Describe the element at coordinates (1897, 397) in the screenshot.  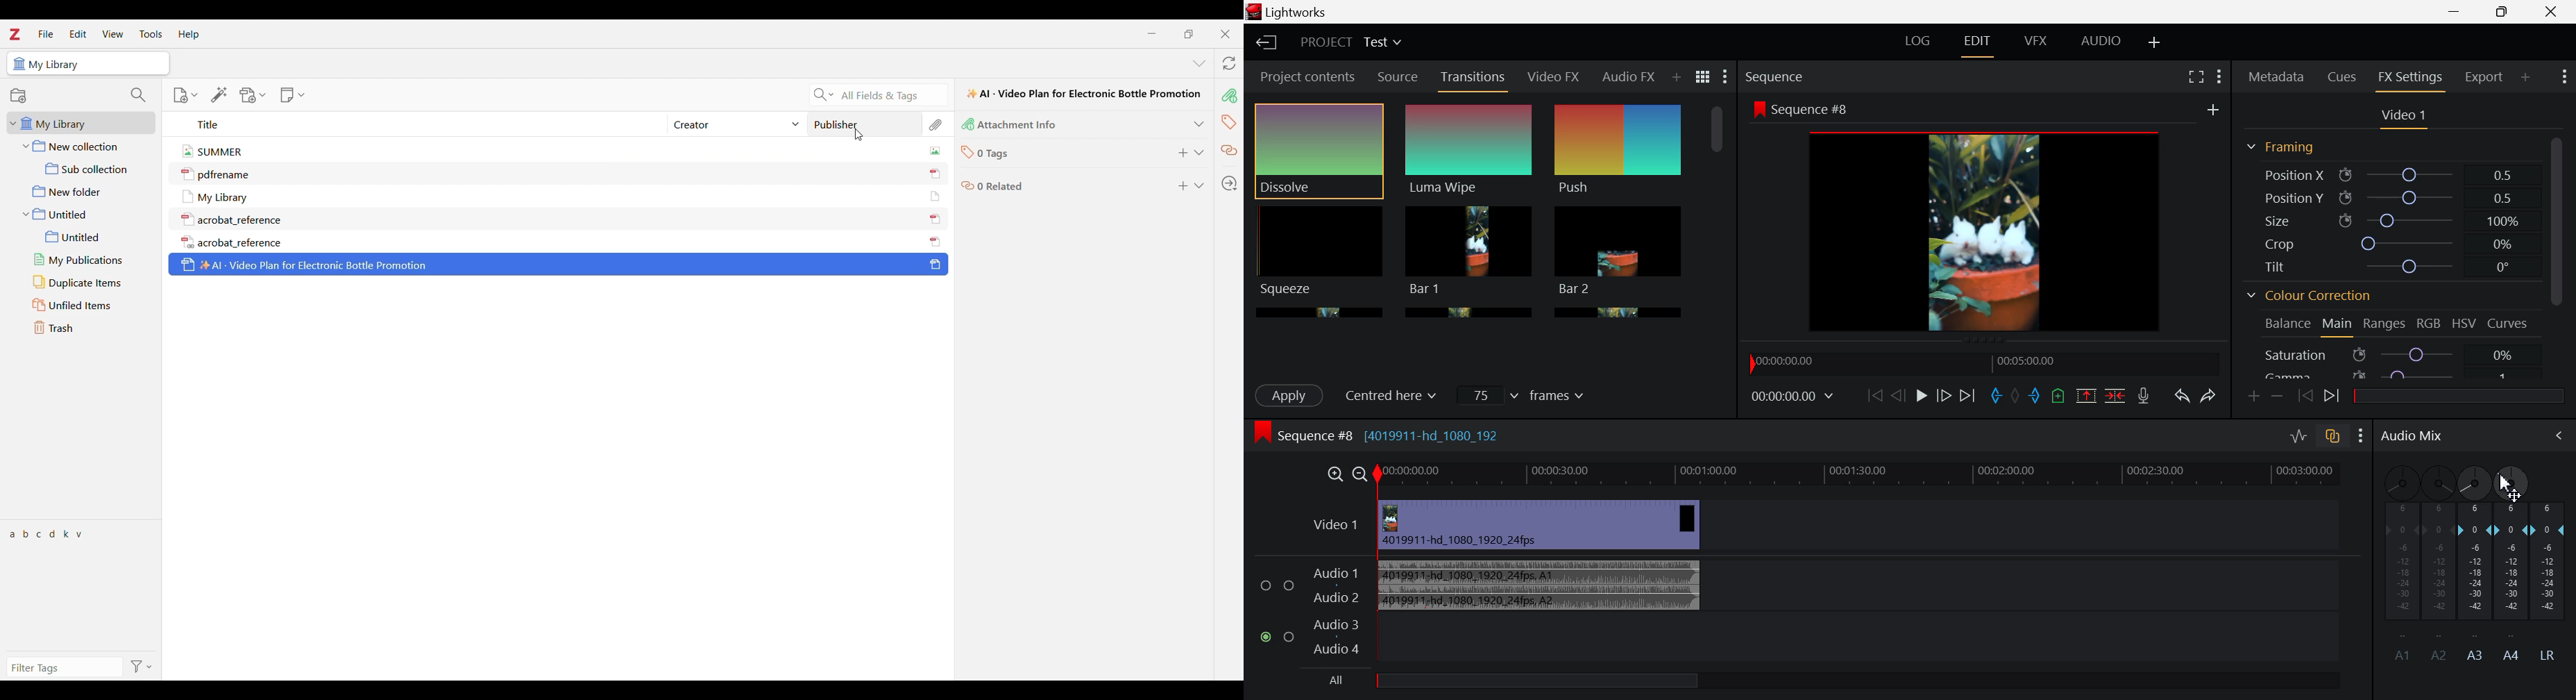
I see `Go Back` at that location.